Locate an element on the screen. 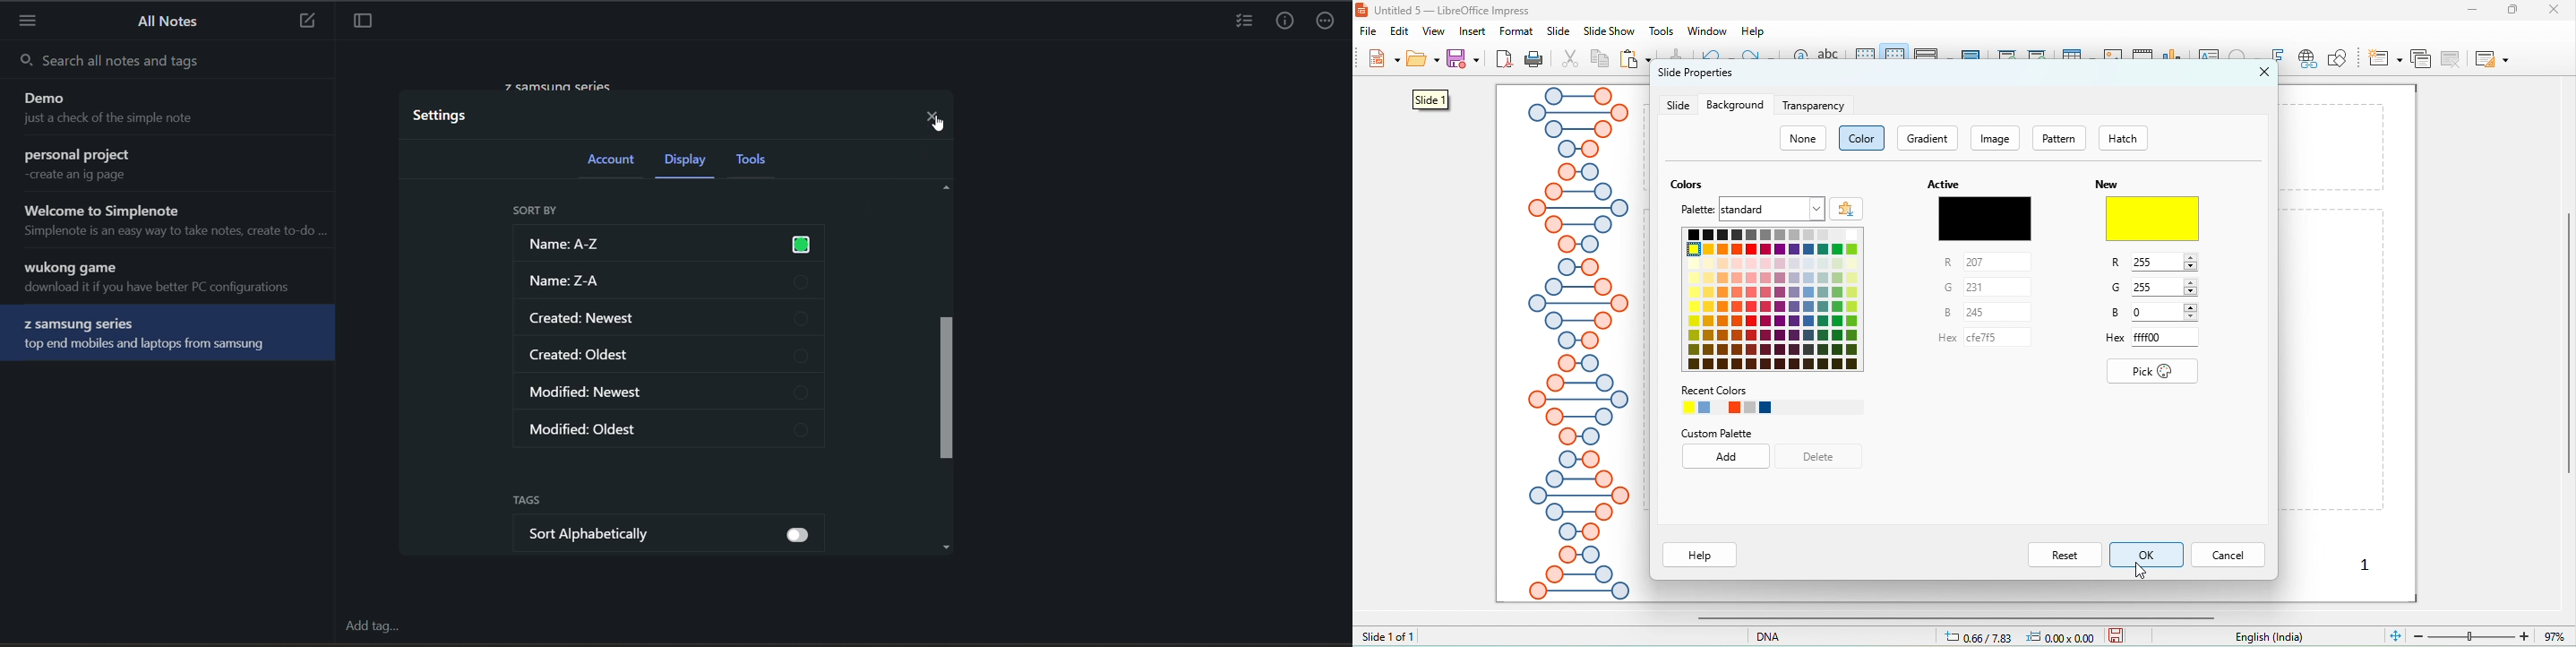 The image size is (2576, 672). vertical scroll bar is located at coordinates (945, 365).